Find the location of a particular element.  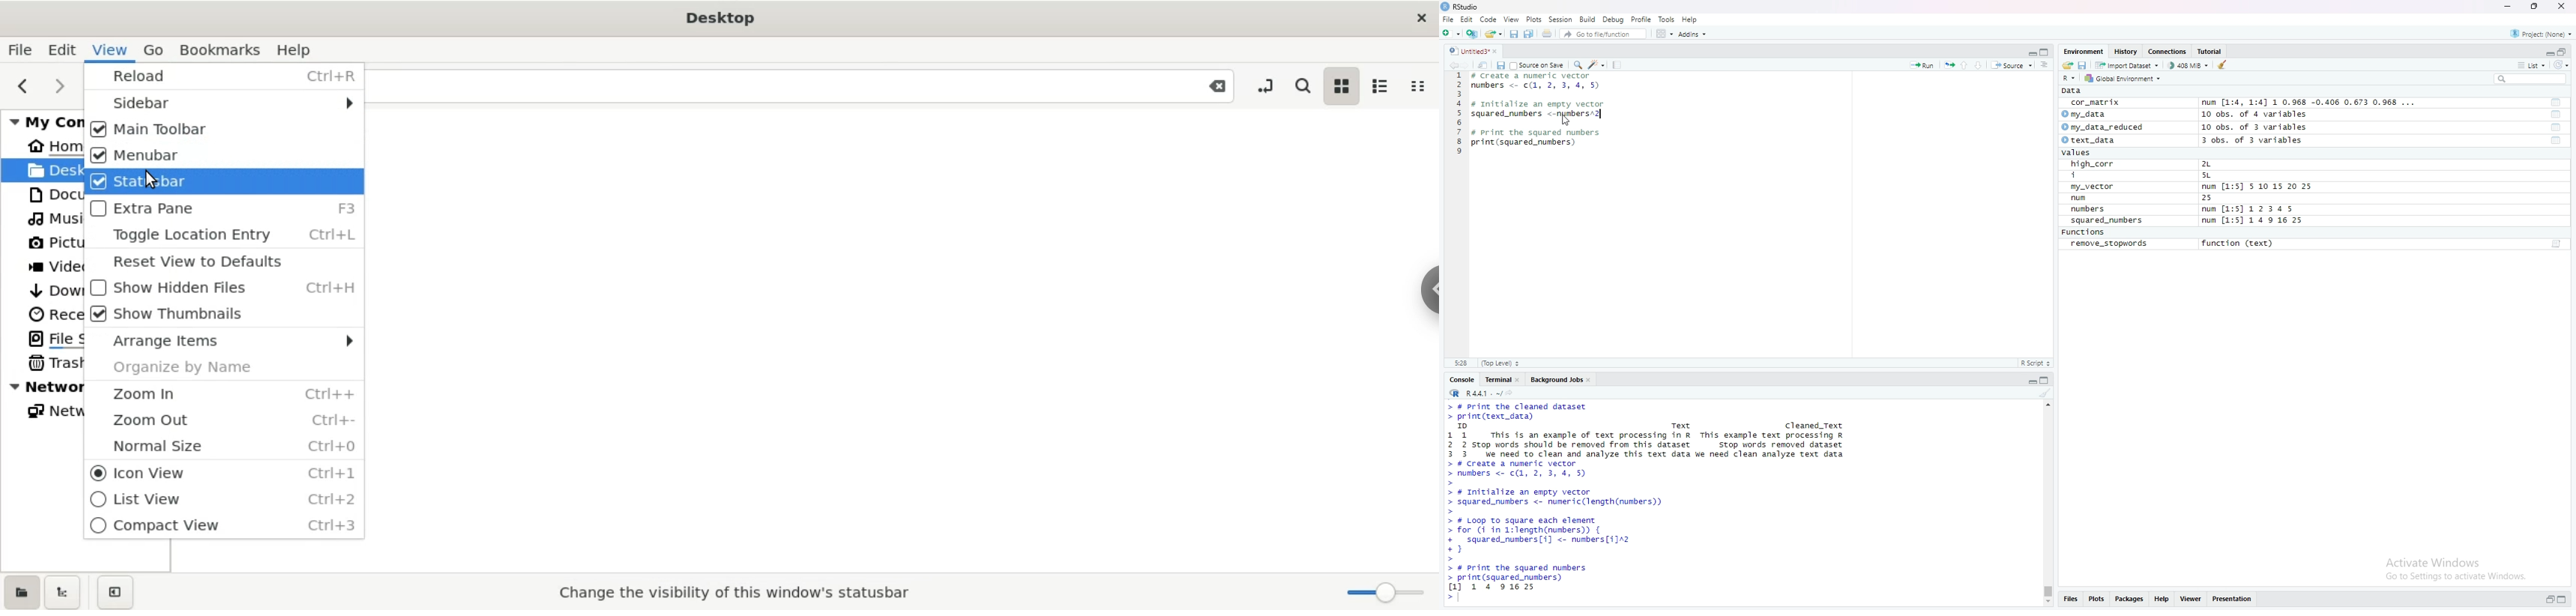

Tutorial is located at coordinates (2212, 52).